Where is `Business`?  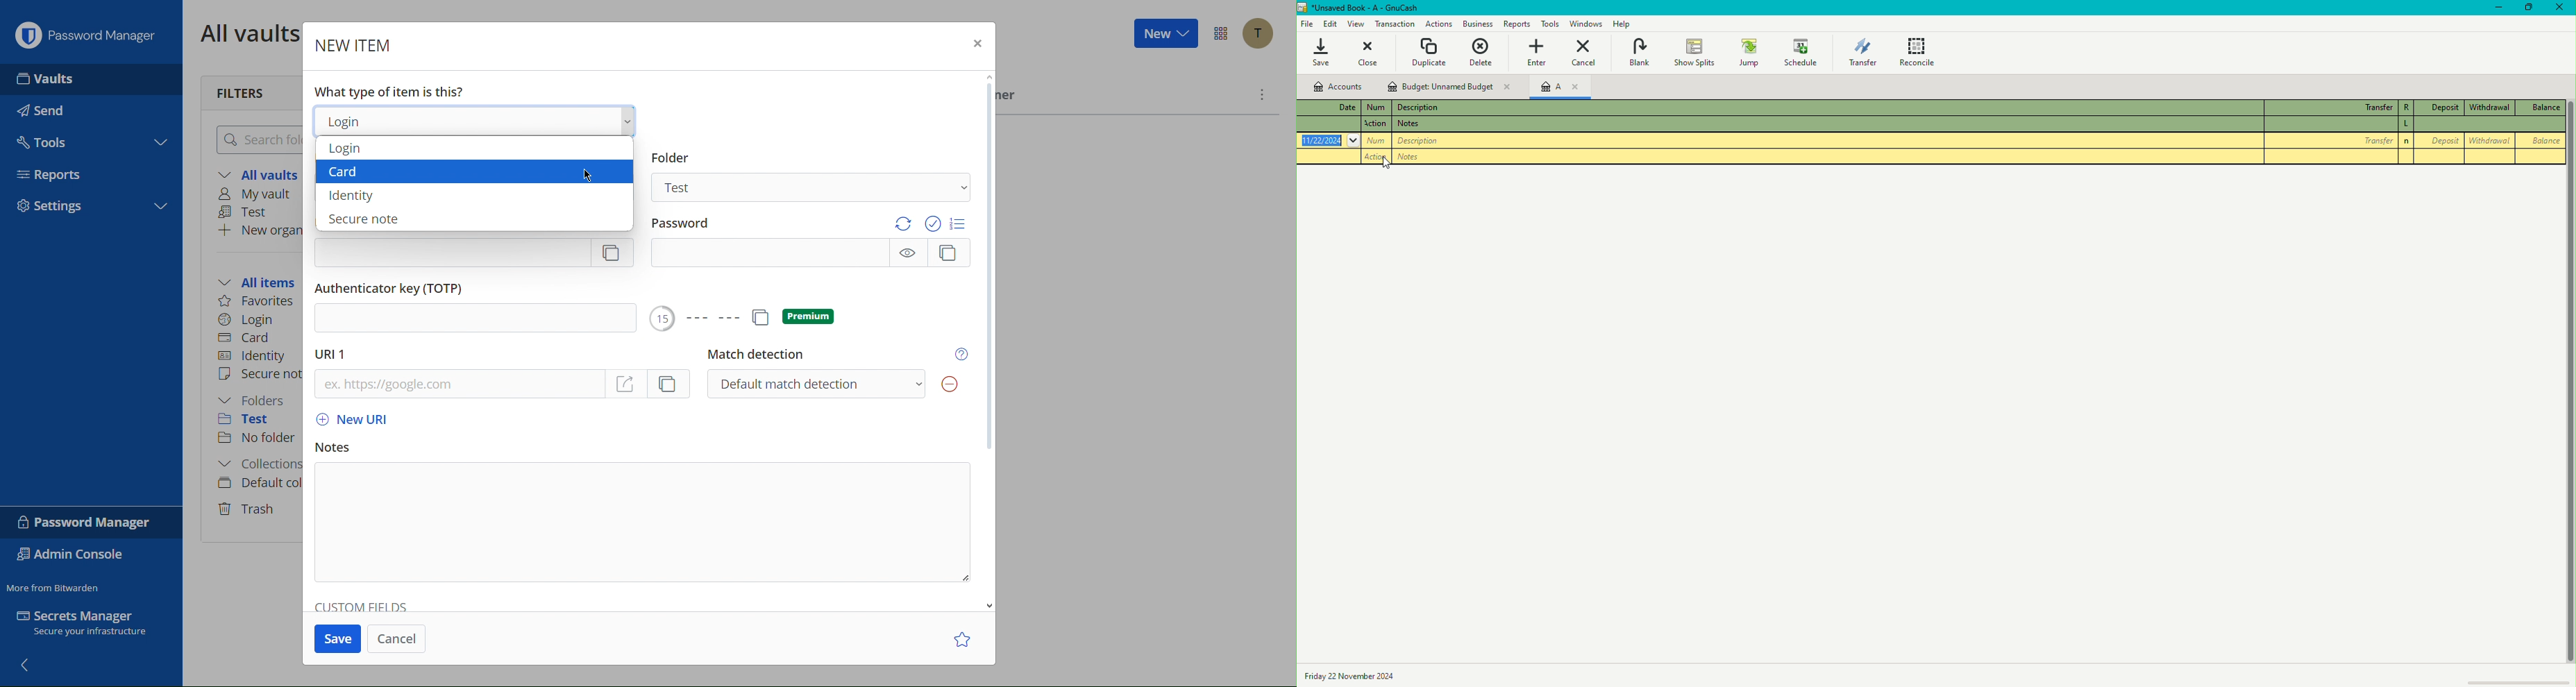 Business is located at coordinates (1437, 23).